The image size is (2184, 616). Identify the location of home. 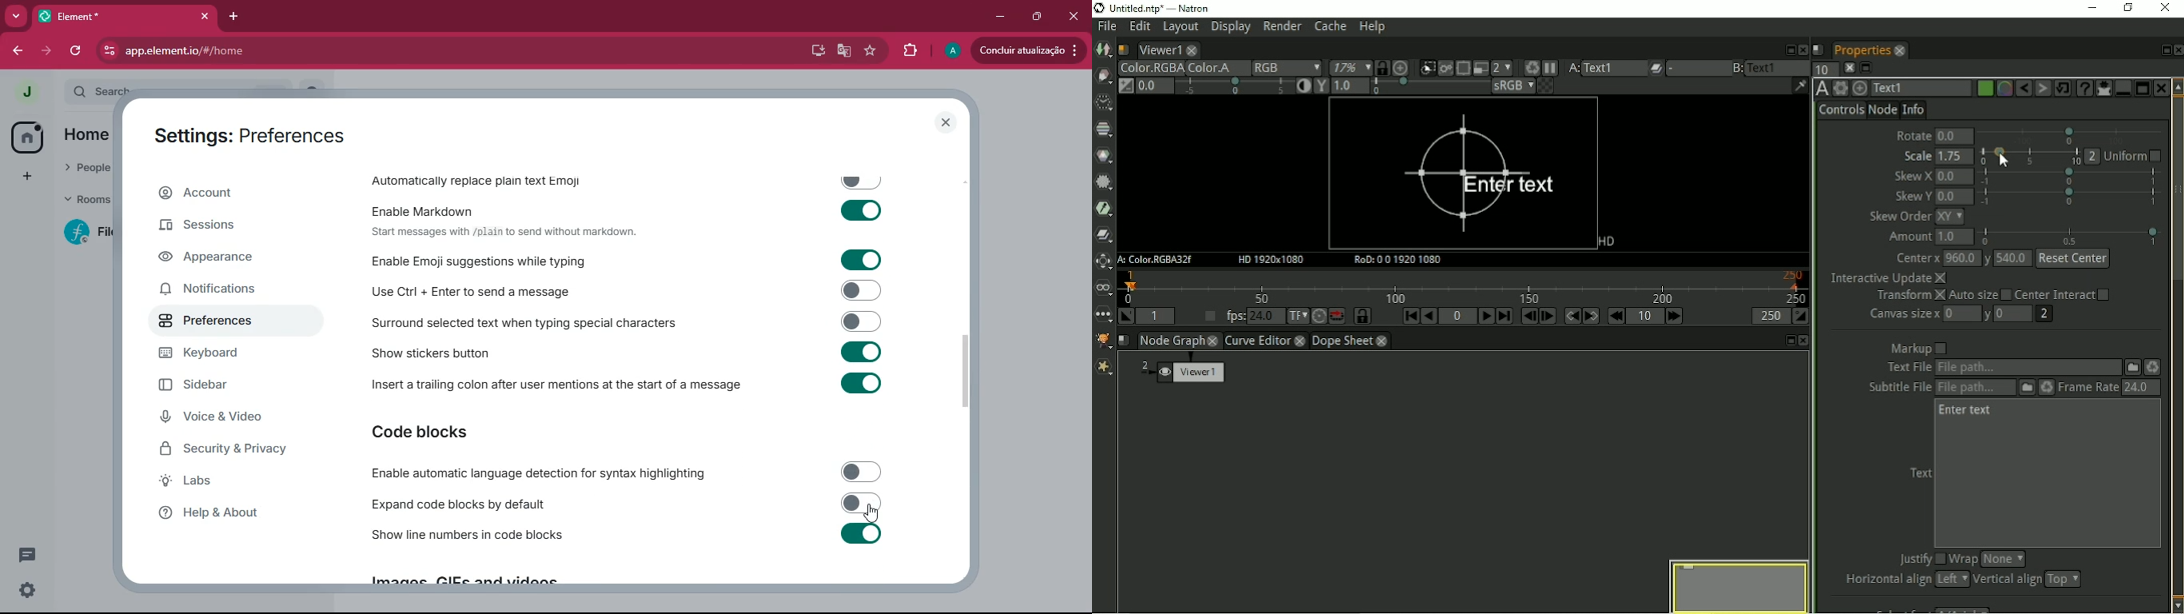
(91, 136).